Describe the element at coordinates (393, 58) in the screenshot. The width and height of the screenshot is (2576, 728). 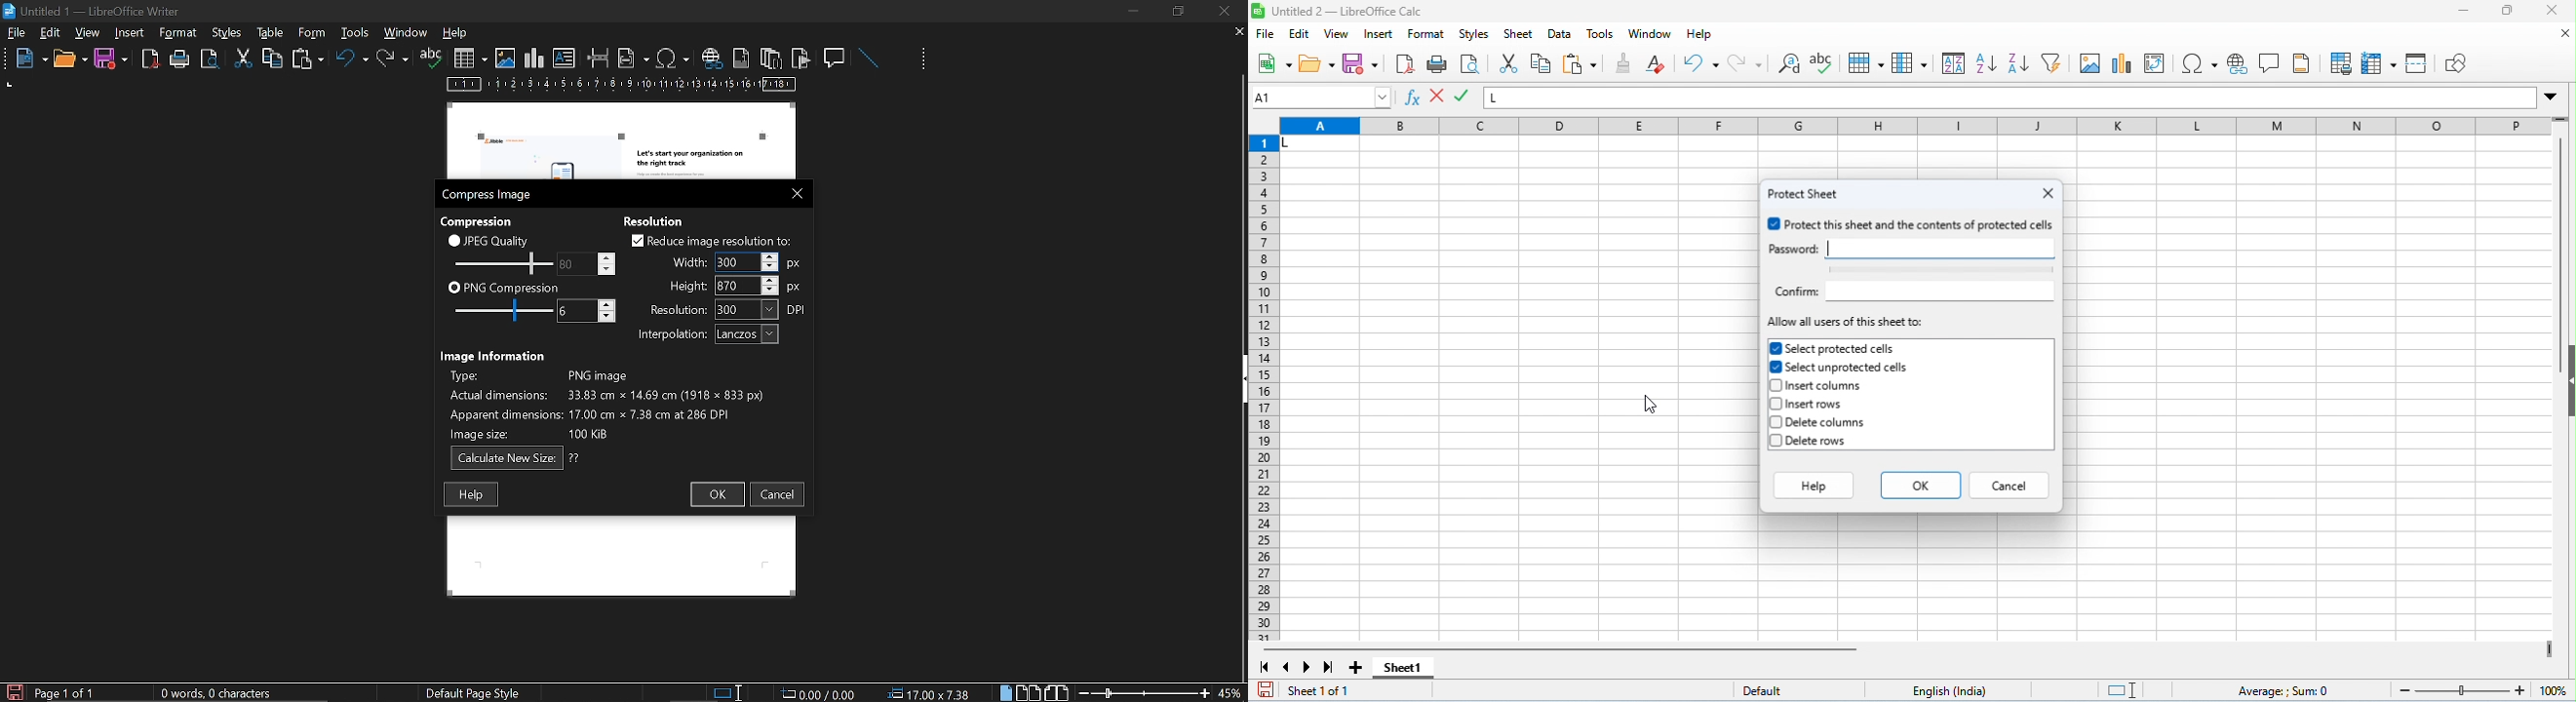
I see `redo` at that location.